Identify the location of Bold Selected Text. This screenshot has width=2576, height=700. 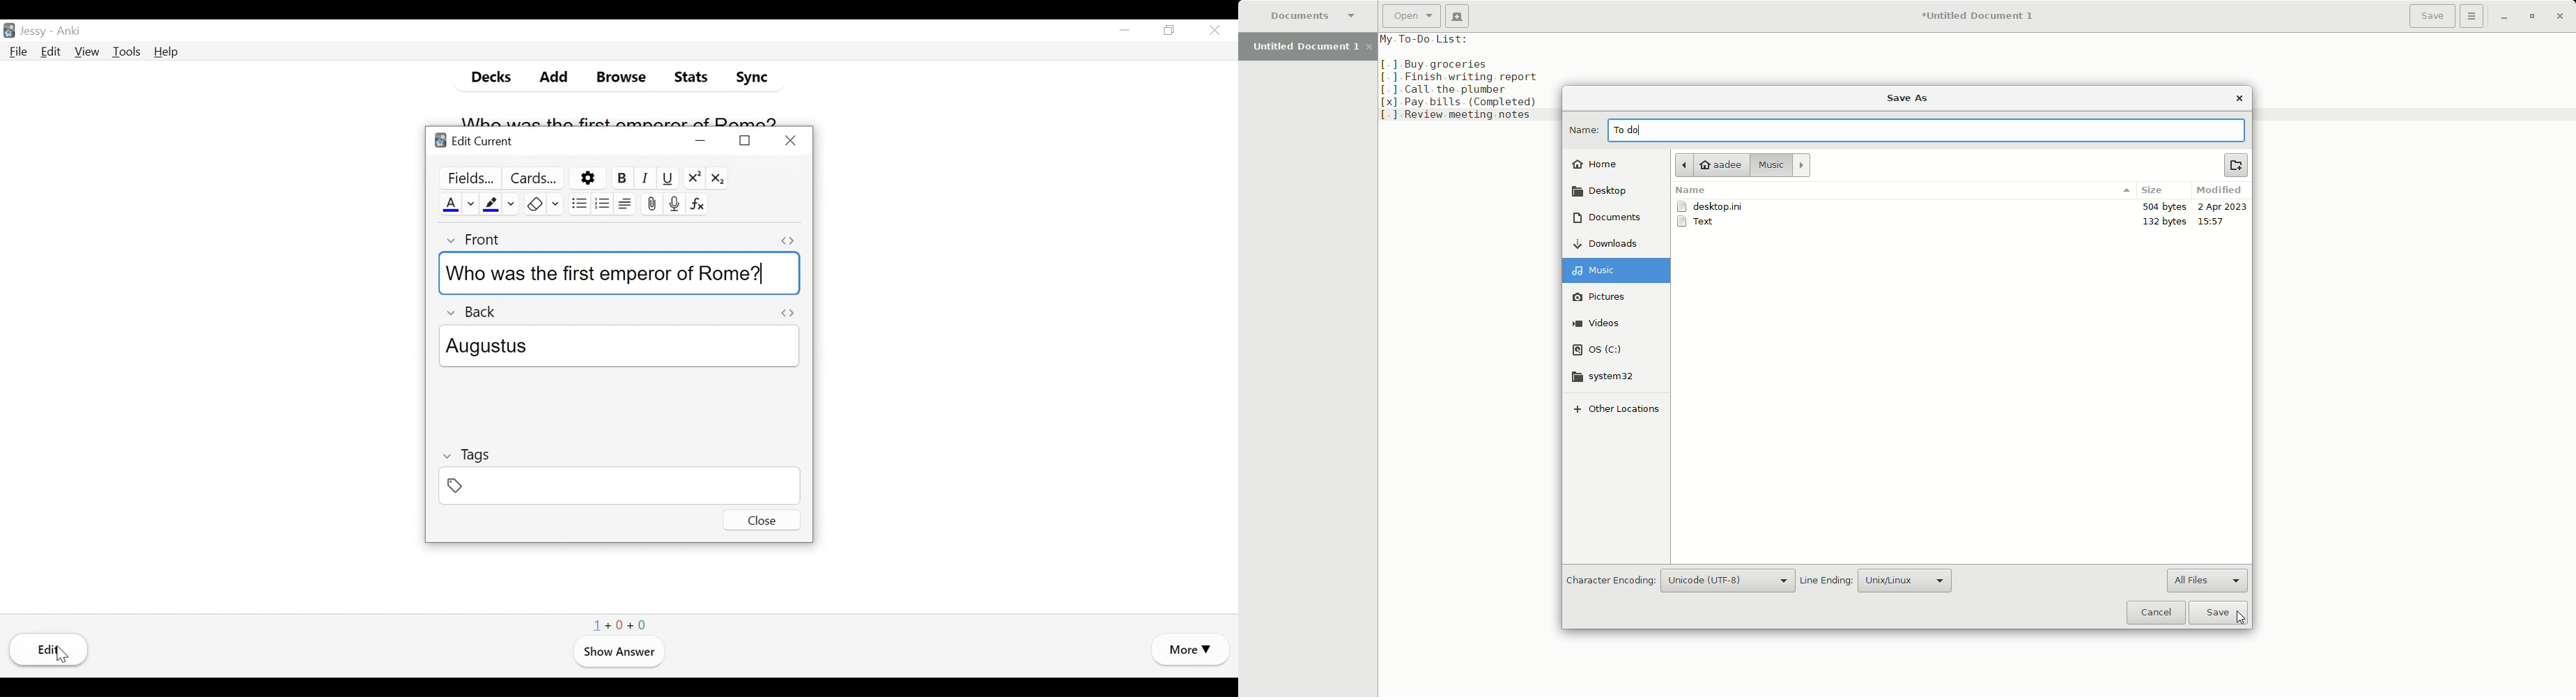
(620, 178).